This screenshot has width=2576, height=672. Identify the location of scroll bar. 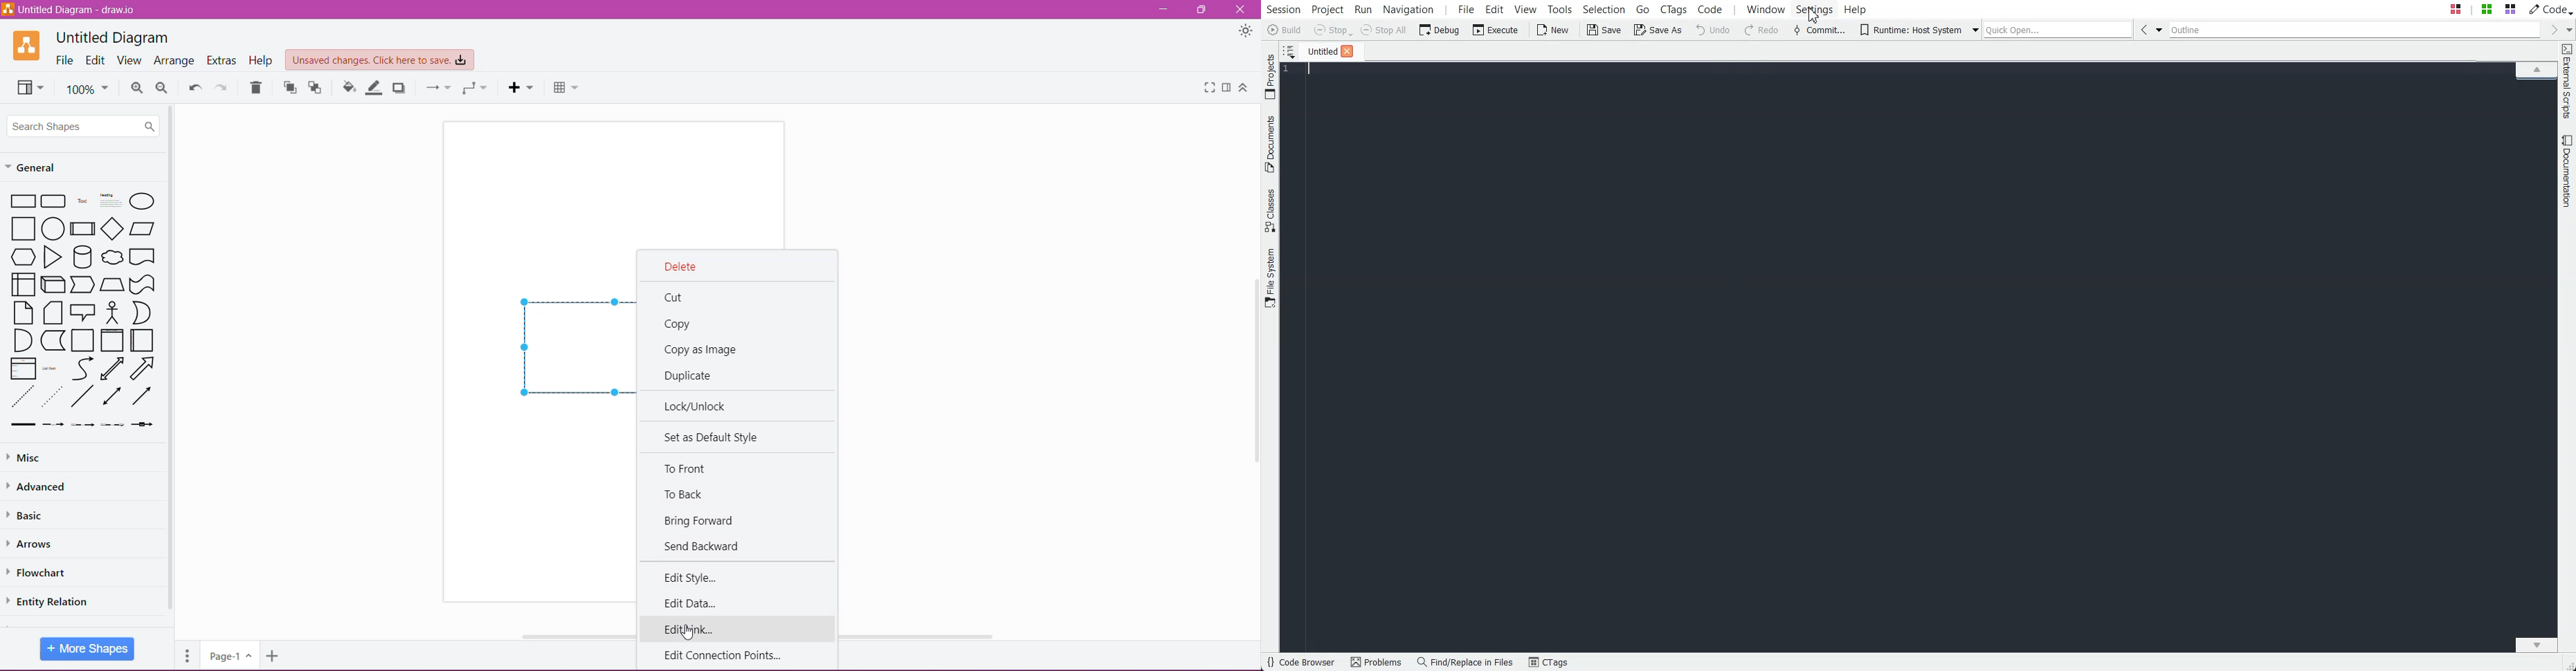
(1255, 390).